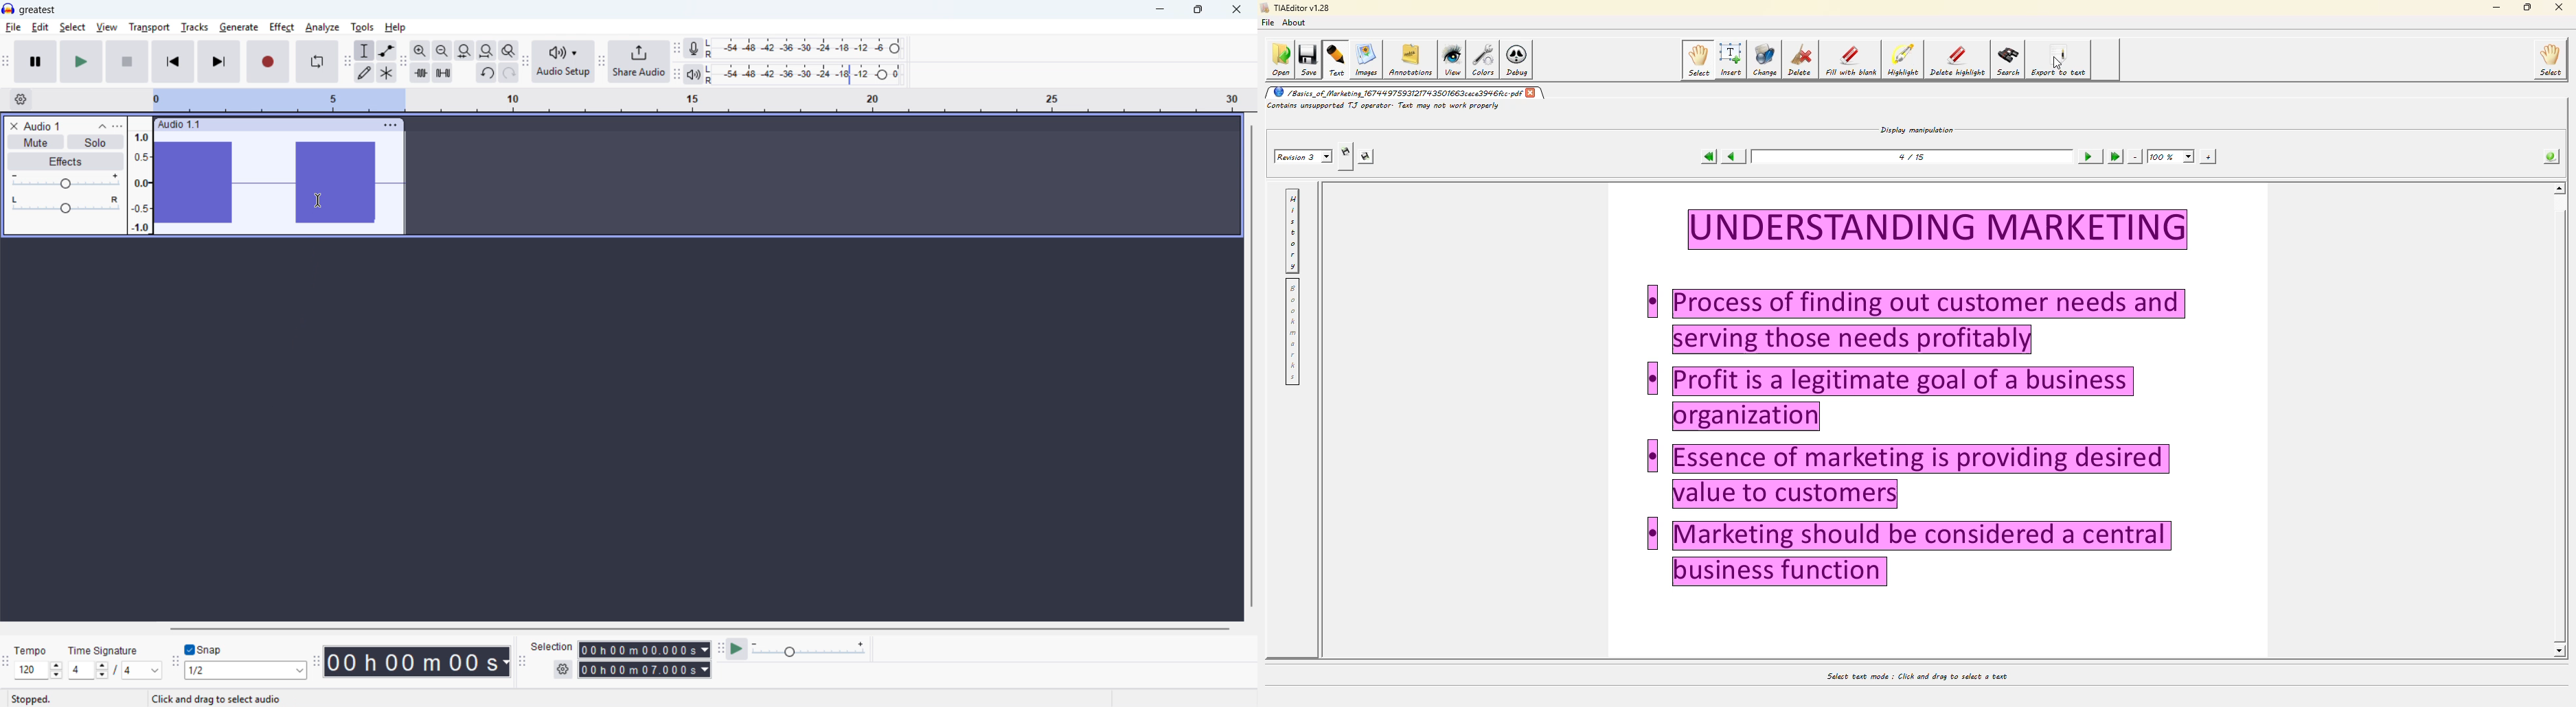  I want to click on Select snapping , so click(246, 670).